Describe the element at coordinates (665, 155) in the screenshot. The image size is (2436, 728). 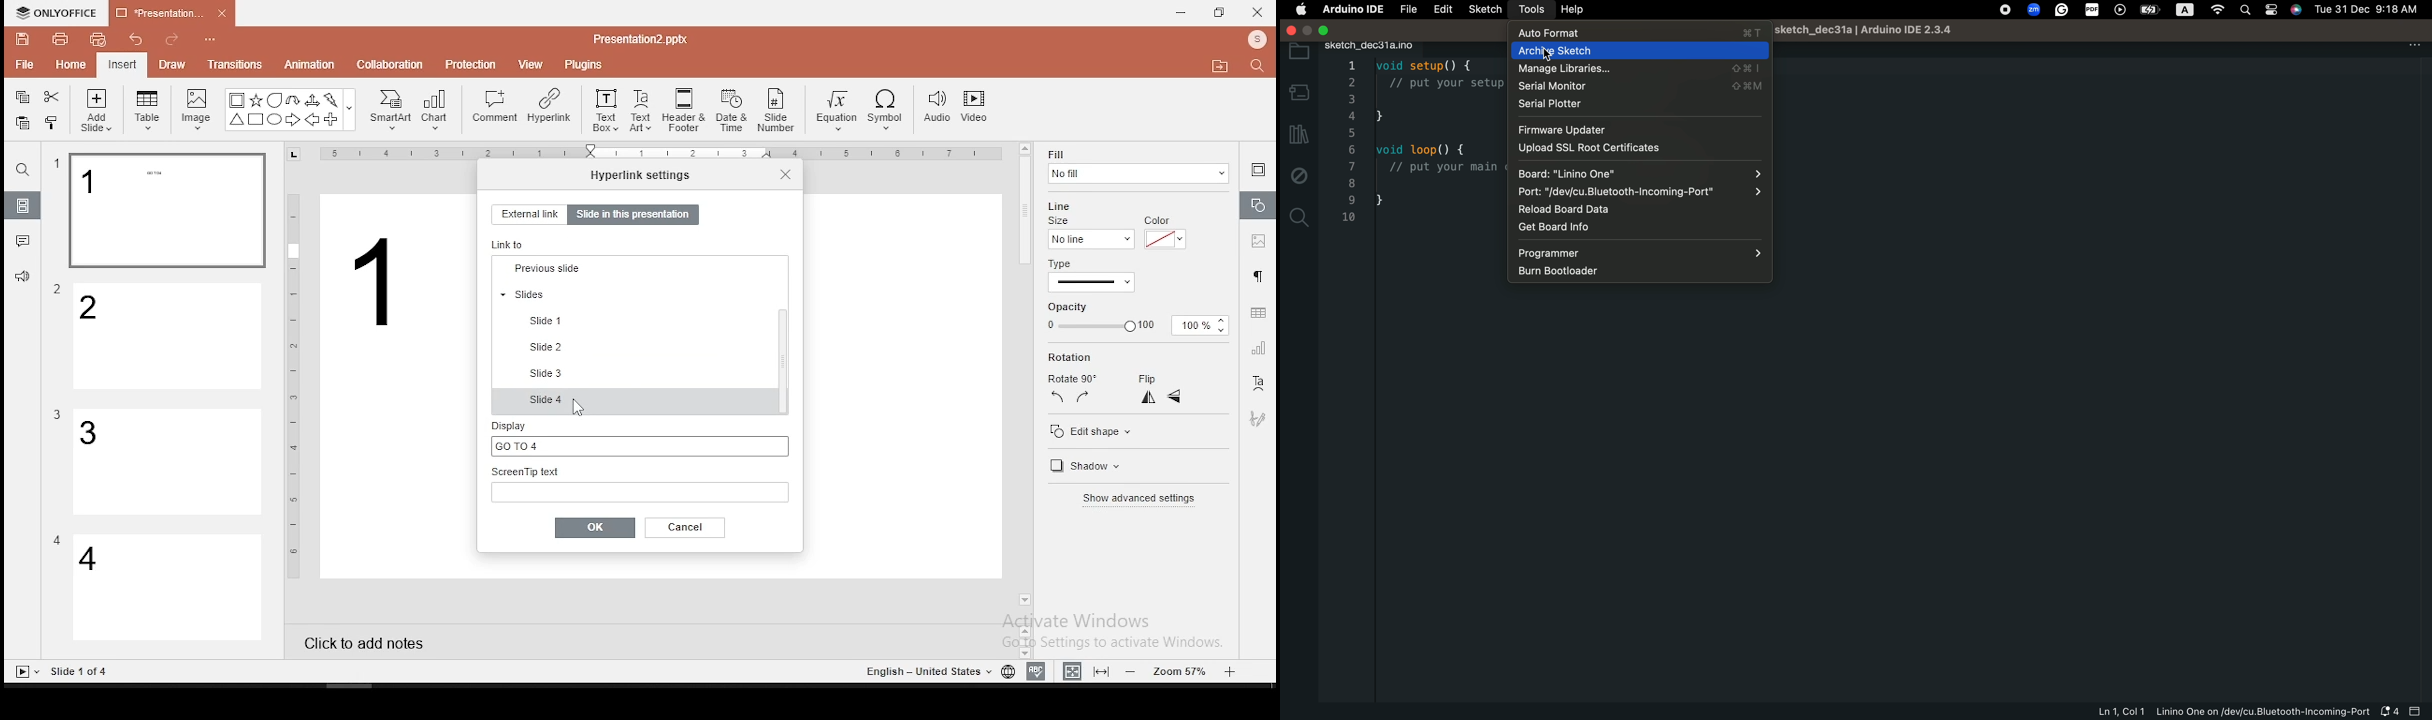
I see `` at that location.